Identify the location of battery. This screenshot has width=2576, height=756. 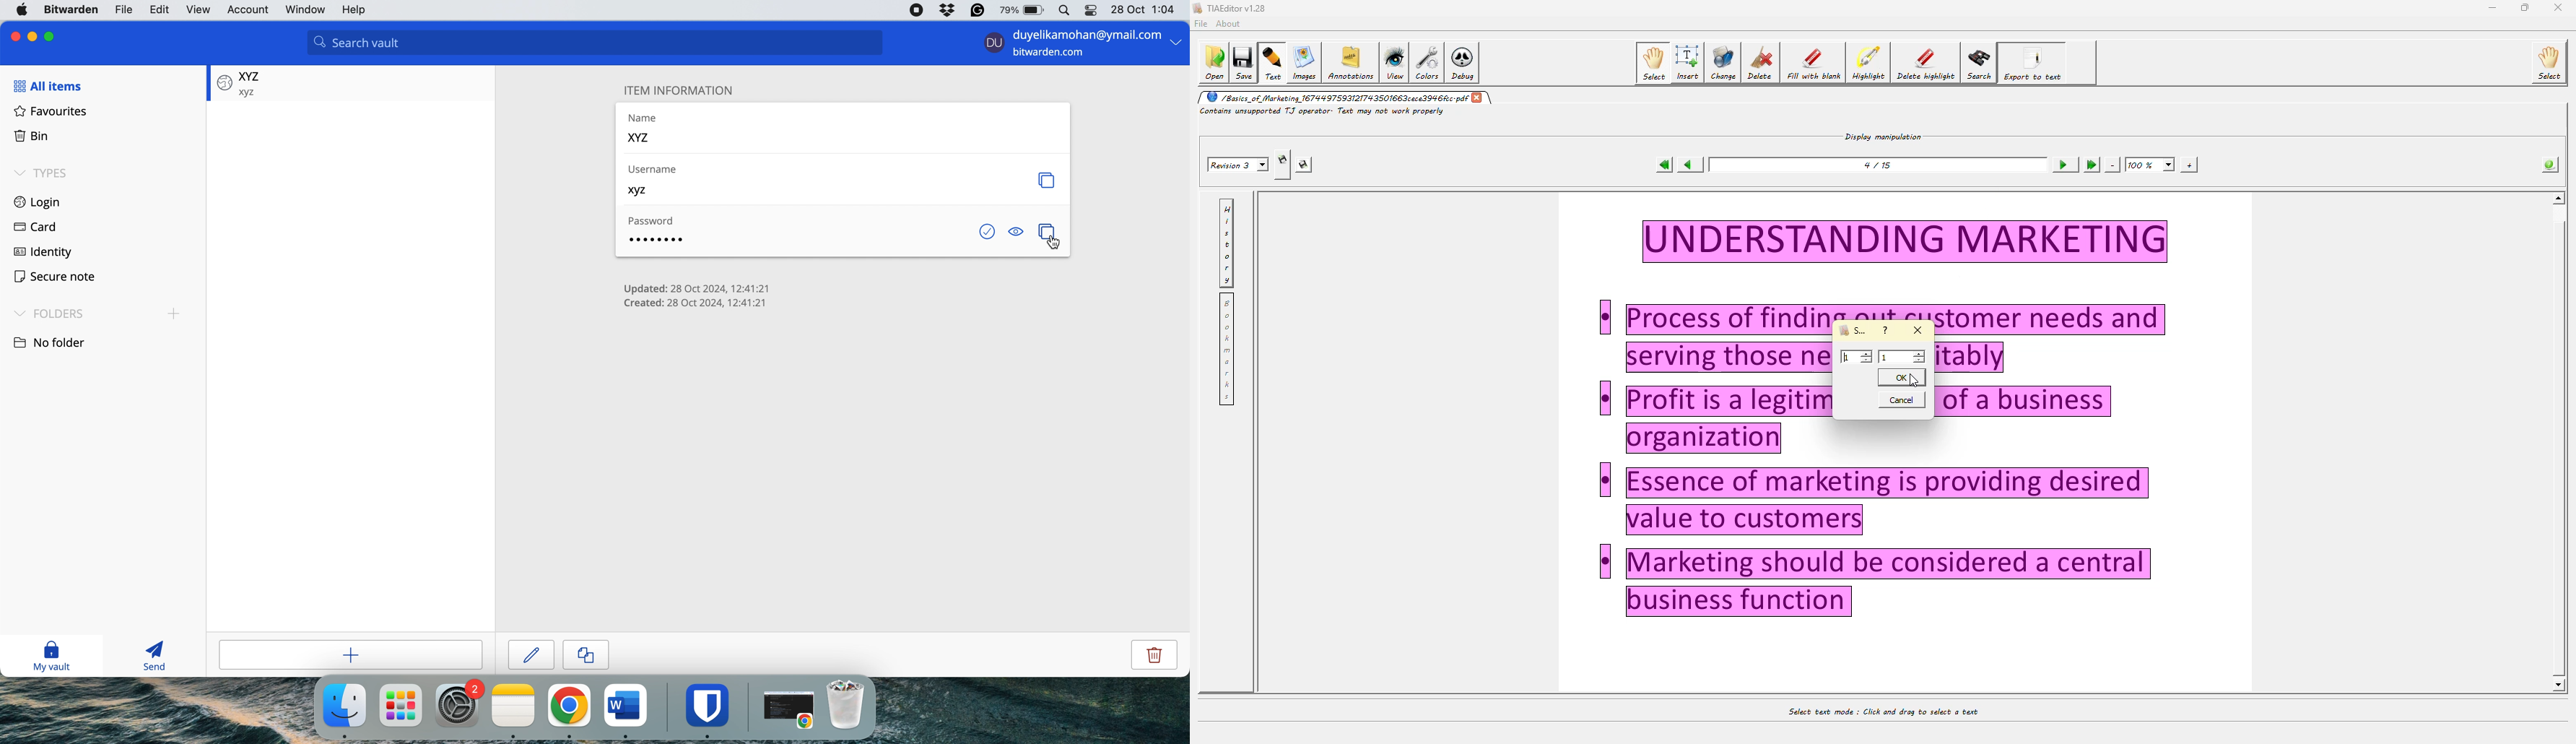
(1018, 10).